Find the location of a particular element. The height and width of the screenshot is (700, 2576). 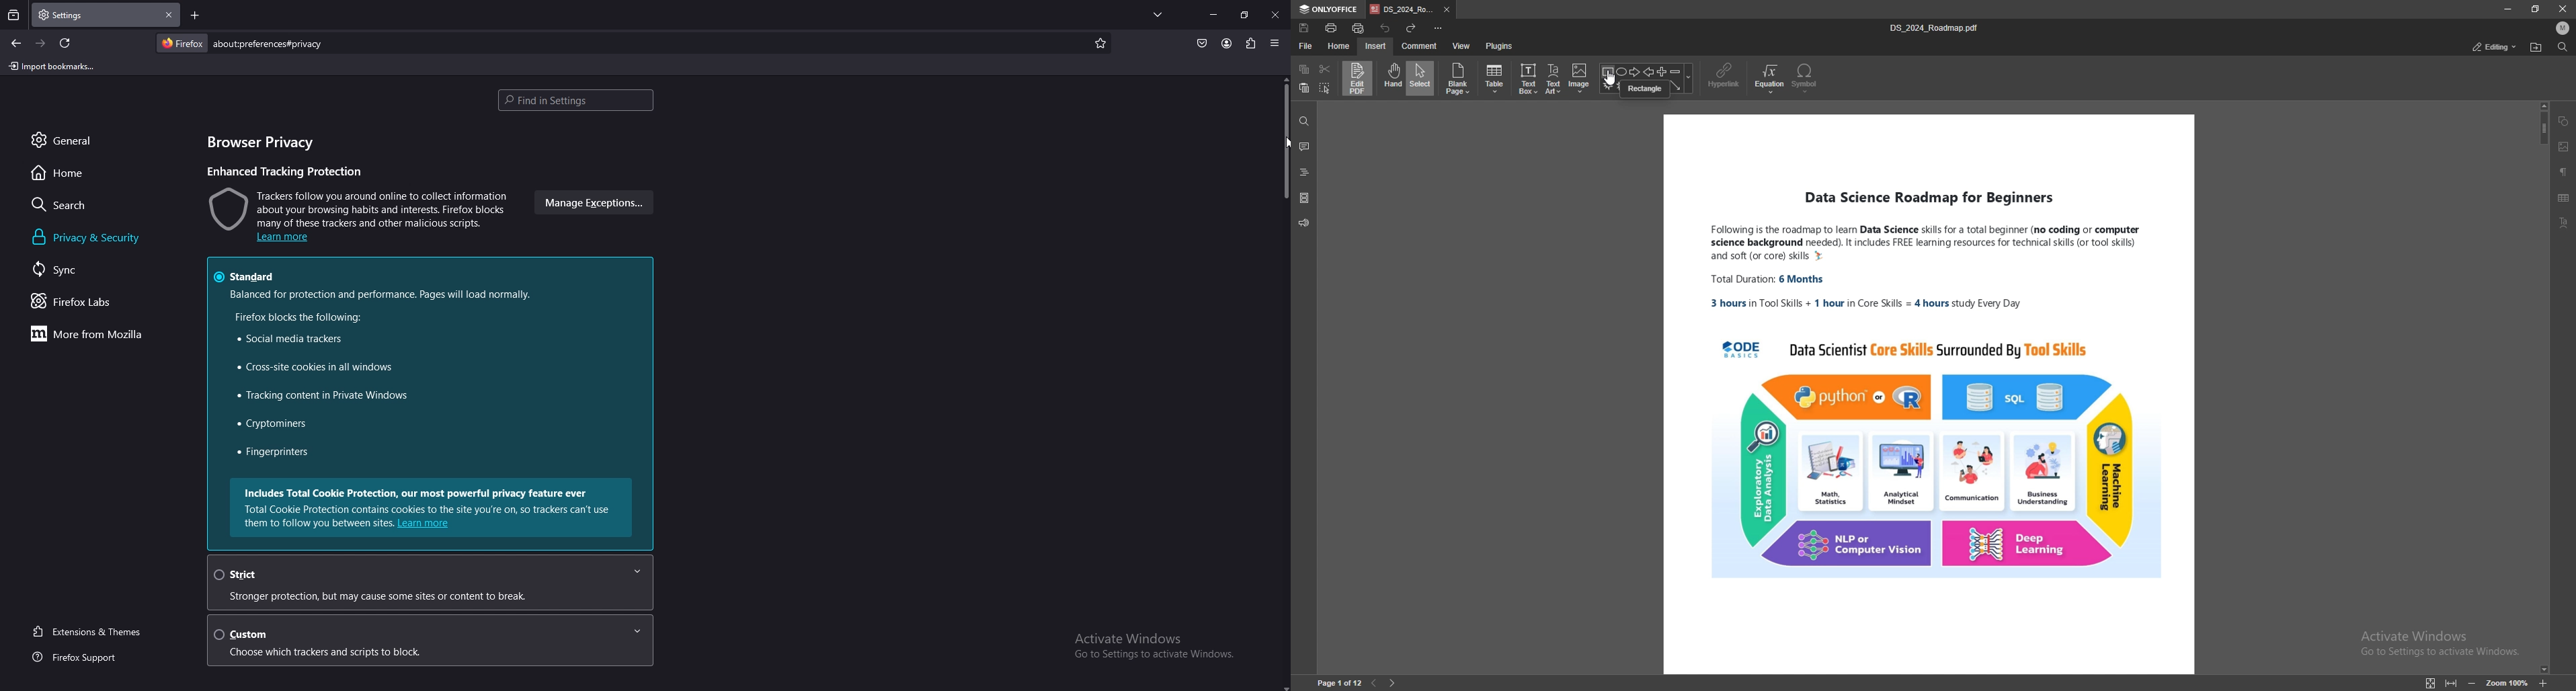

extension is located at coordinates (1250, 43).